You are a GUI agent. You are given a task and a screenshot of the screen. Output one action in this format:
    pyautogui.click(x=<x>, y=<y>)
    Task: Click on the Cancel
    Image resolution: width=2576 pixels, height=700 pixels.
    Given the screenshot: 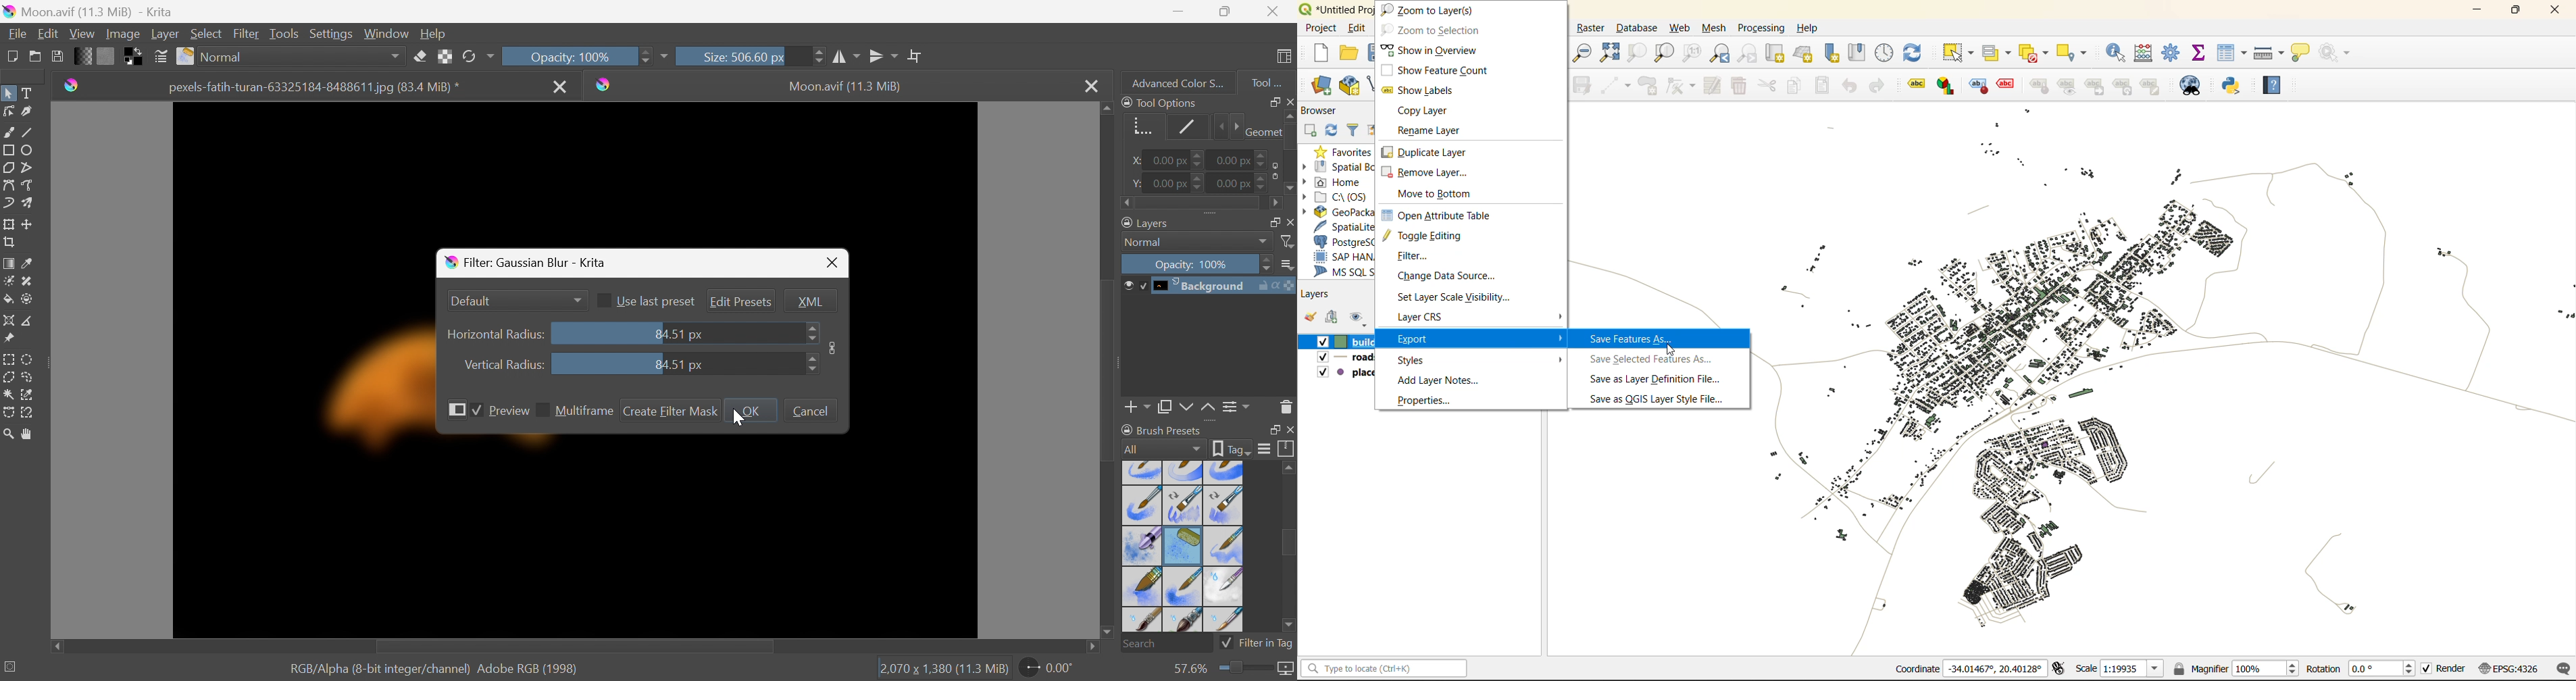 What is the action you would take?
    pyautogui.click(x=813, y=411)
    